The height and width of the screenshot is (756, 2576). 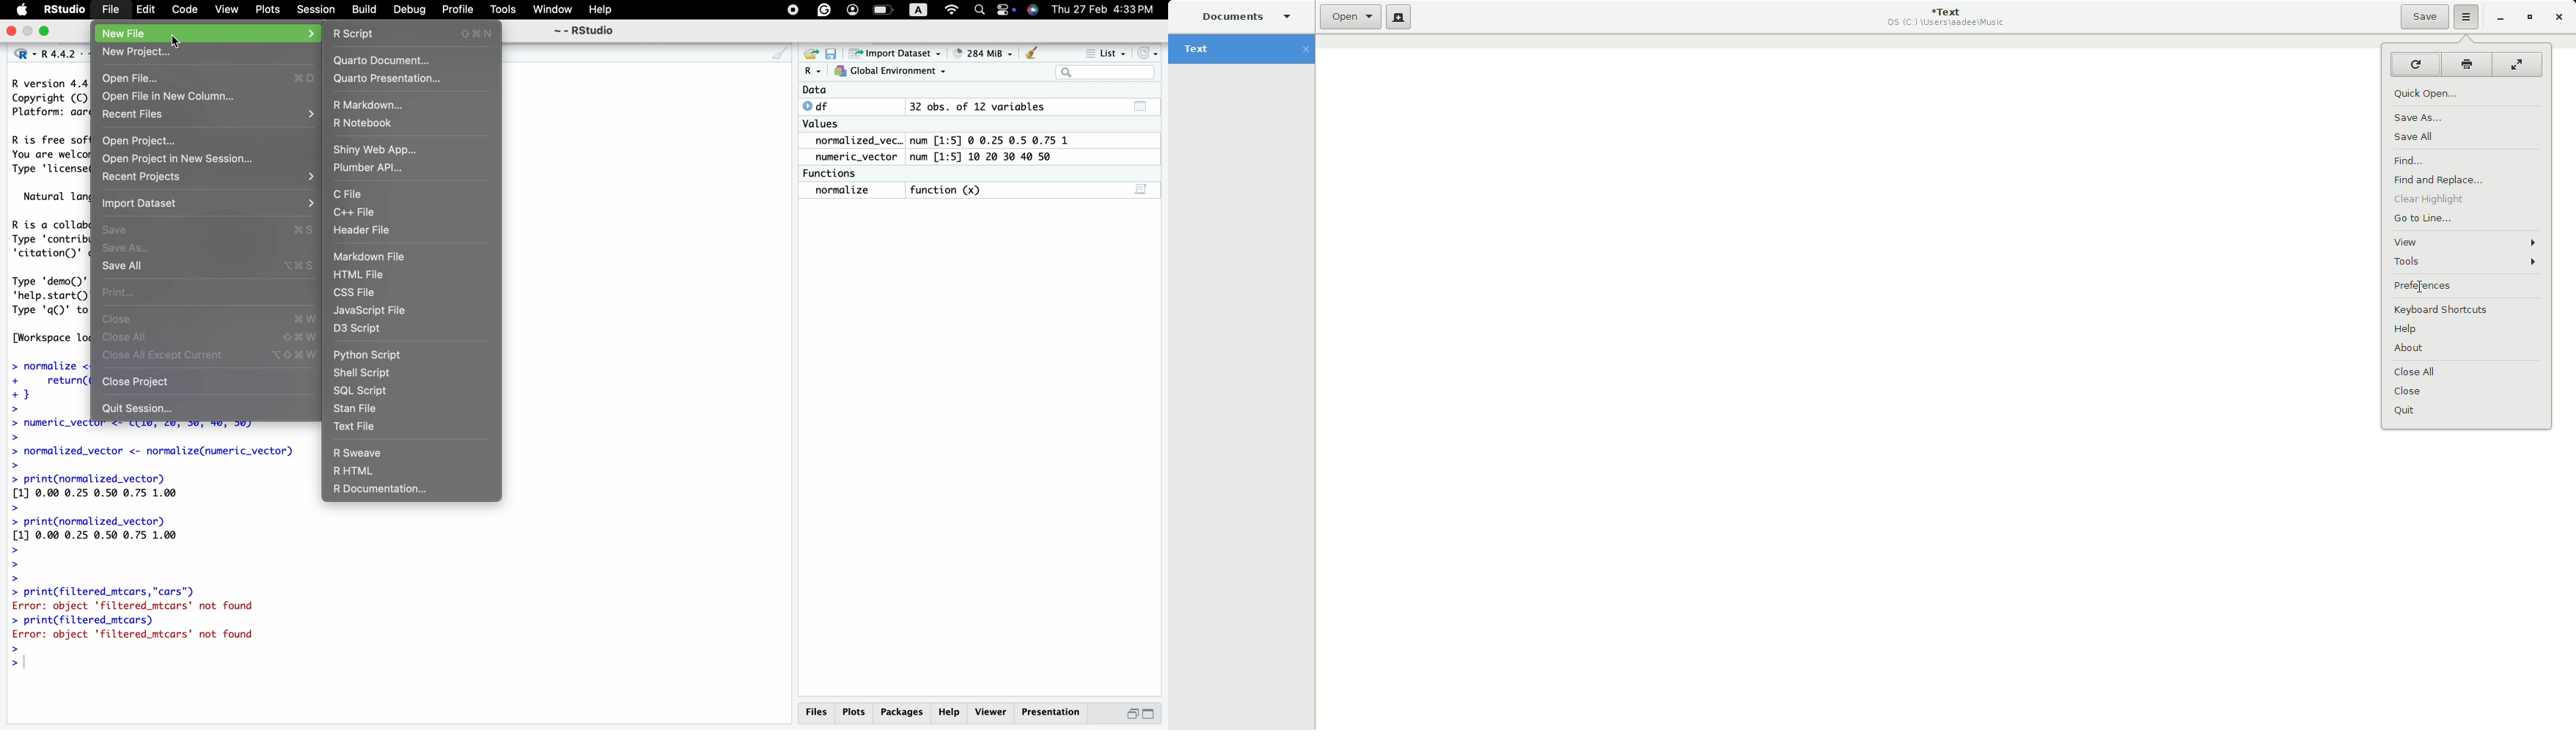 I want to click on Values, so click(x=824, y=125).